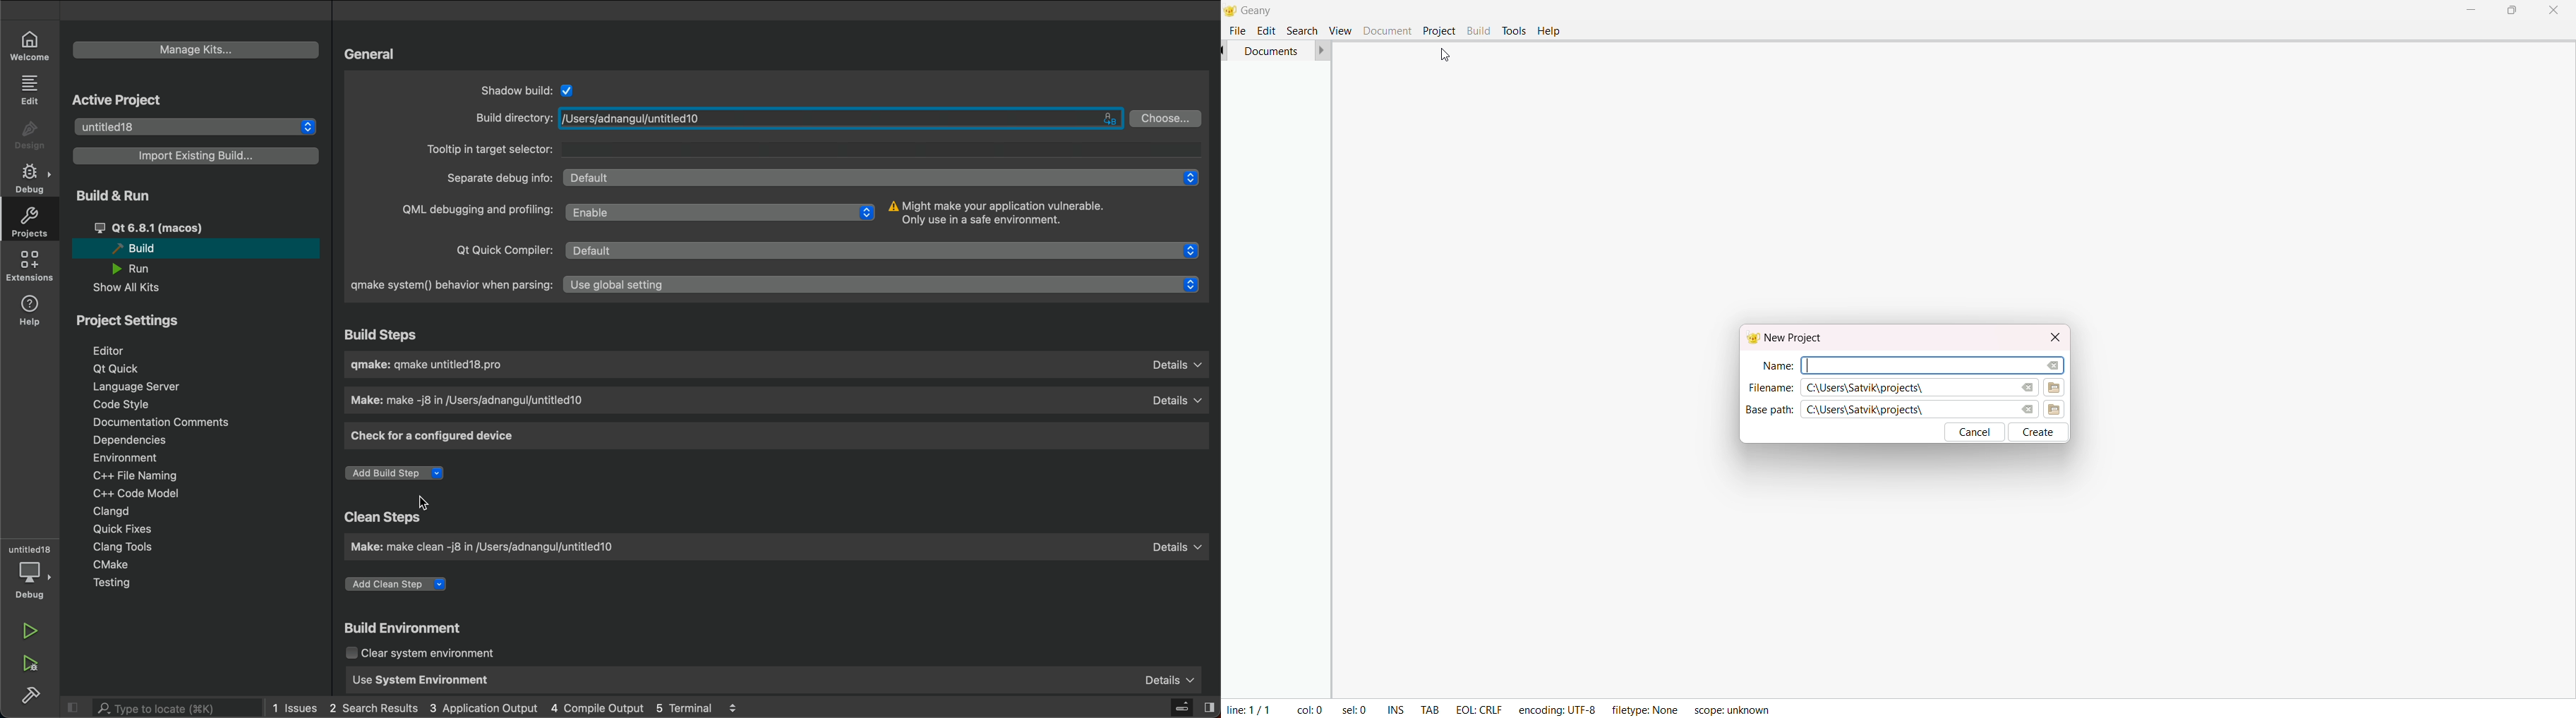 The height and width of the screenshot is (728, 2576). I want to click on C++ File Naming, so click(136, 475).